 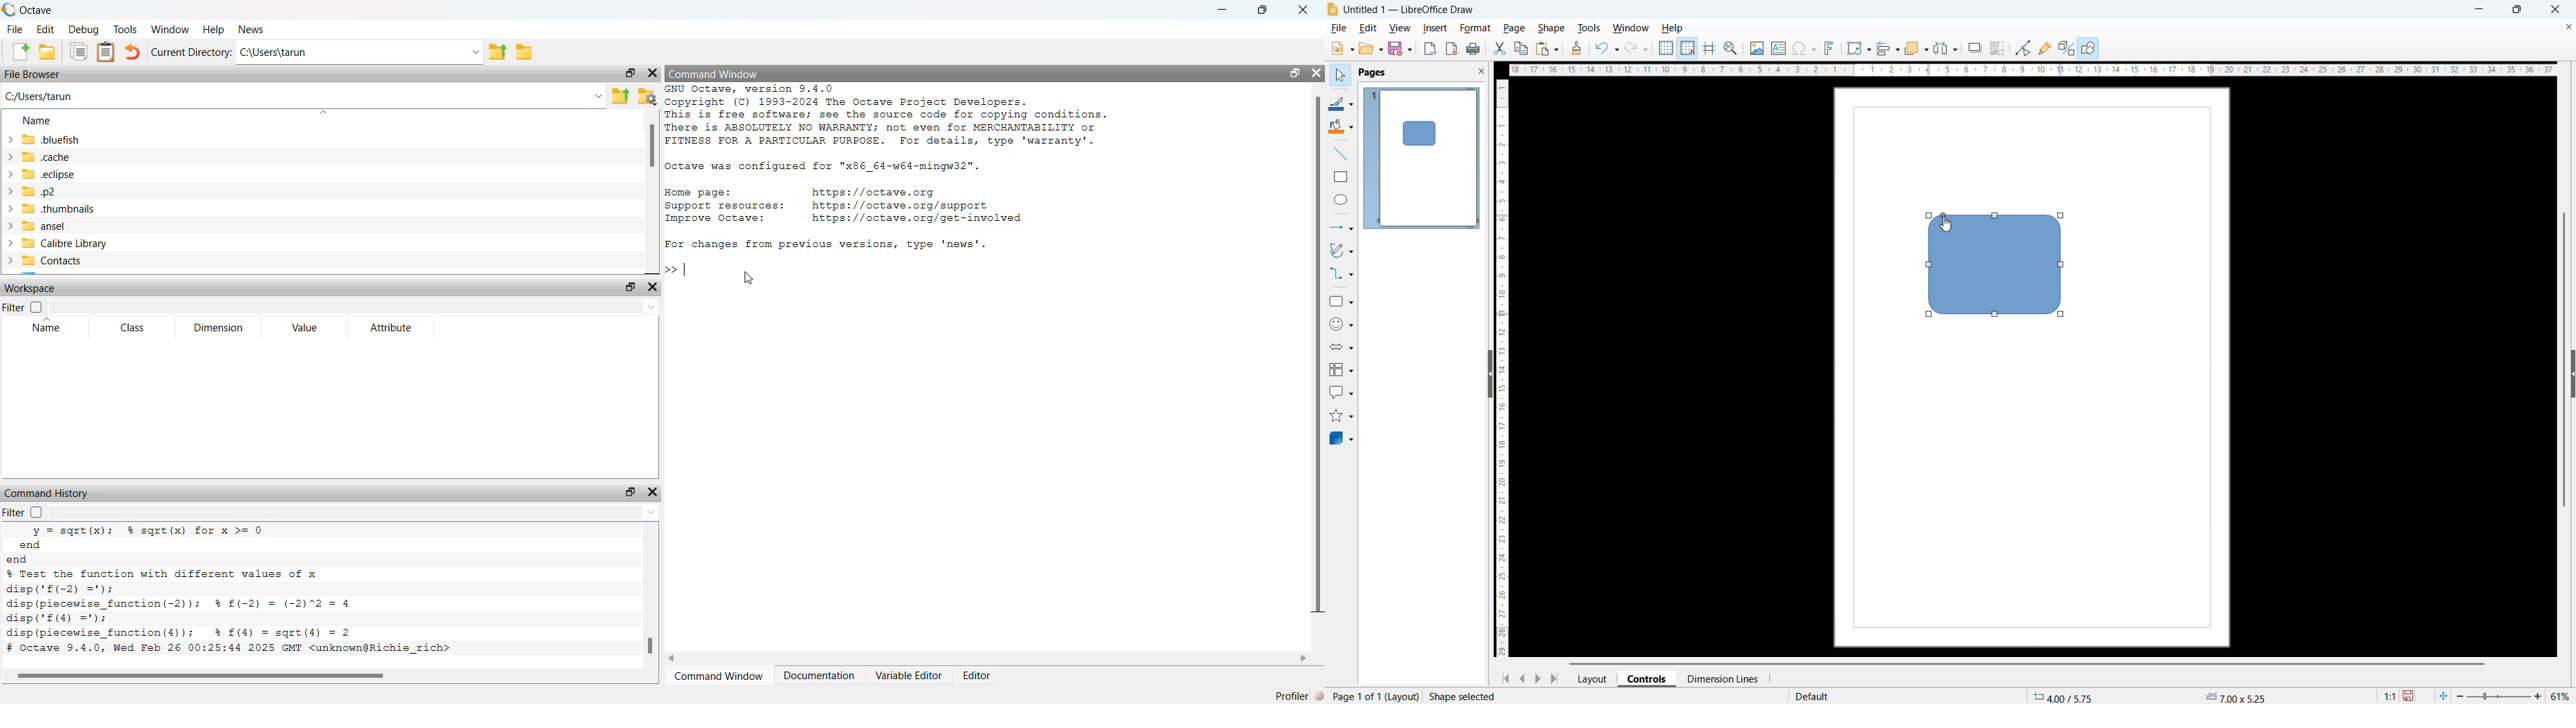 I want to click on Close, so click(x=1301, y=11).